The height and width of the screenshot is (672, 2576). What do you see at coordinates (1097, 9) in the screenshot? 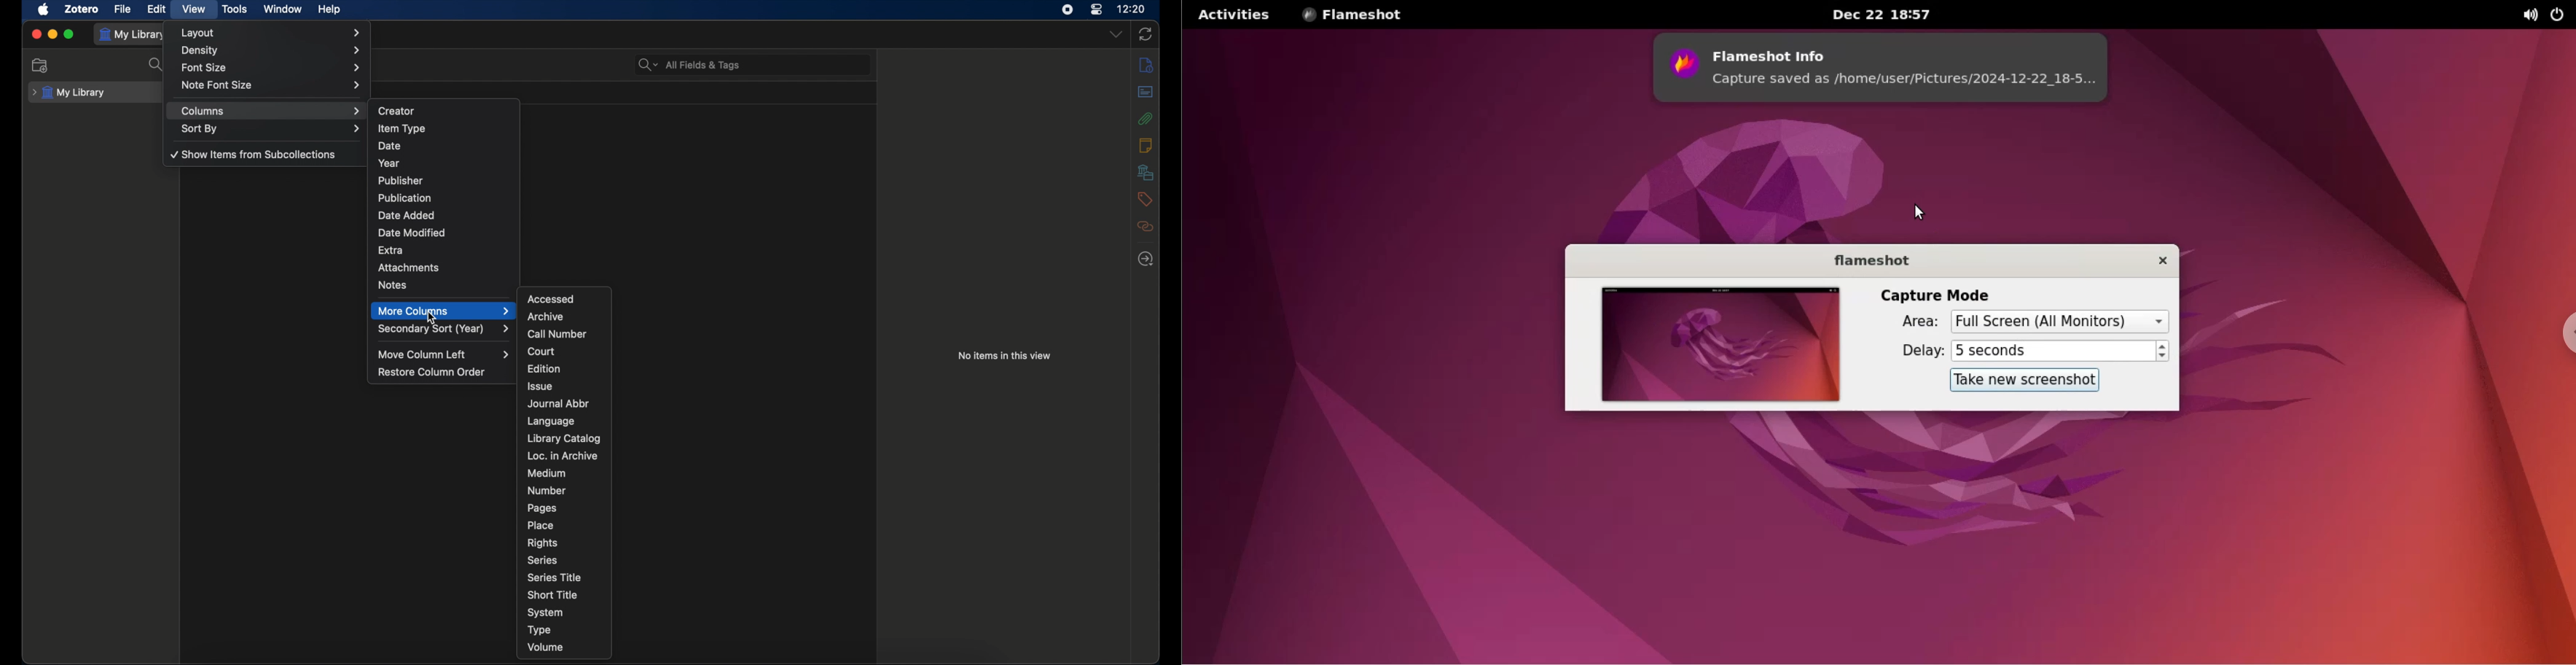
I see `control center` at bounding box center [1097, 9].